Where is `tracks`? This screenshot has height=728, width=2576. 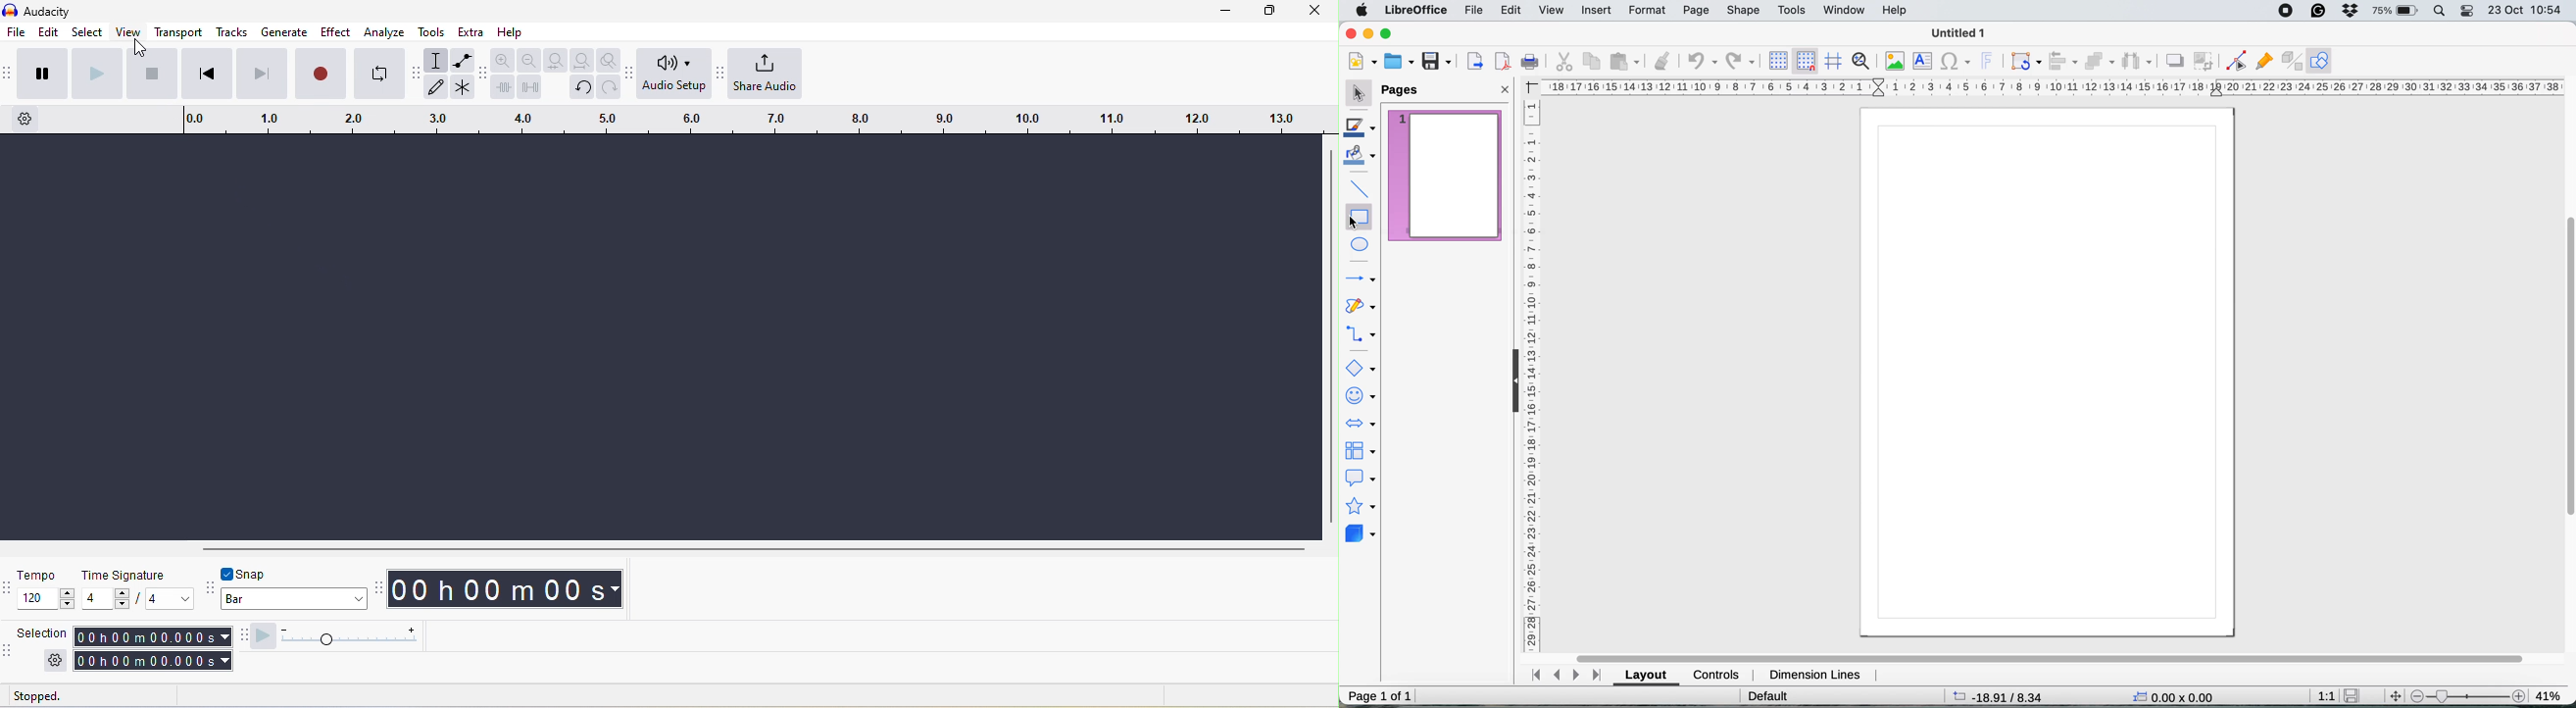 tracks is located at coordinates (231, 31).